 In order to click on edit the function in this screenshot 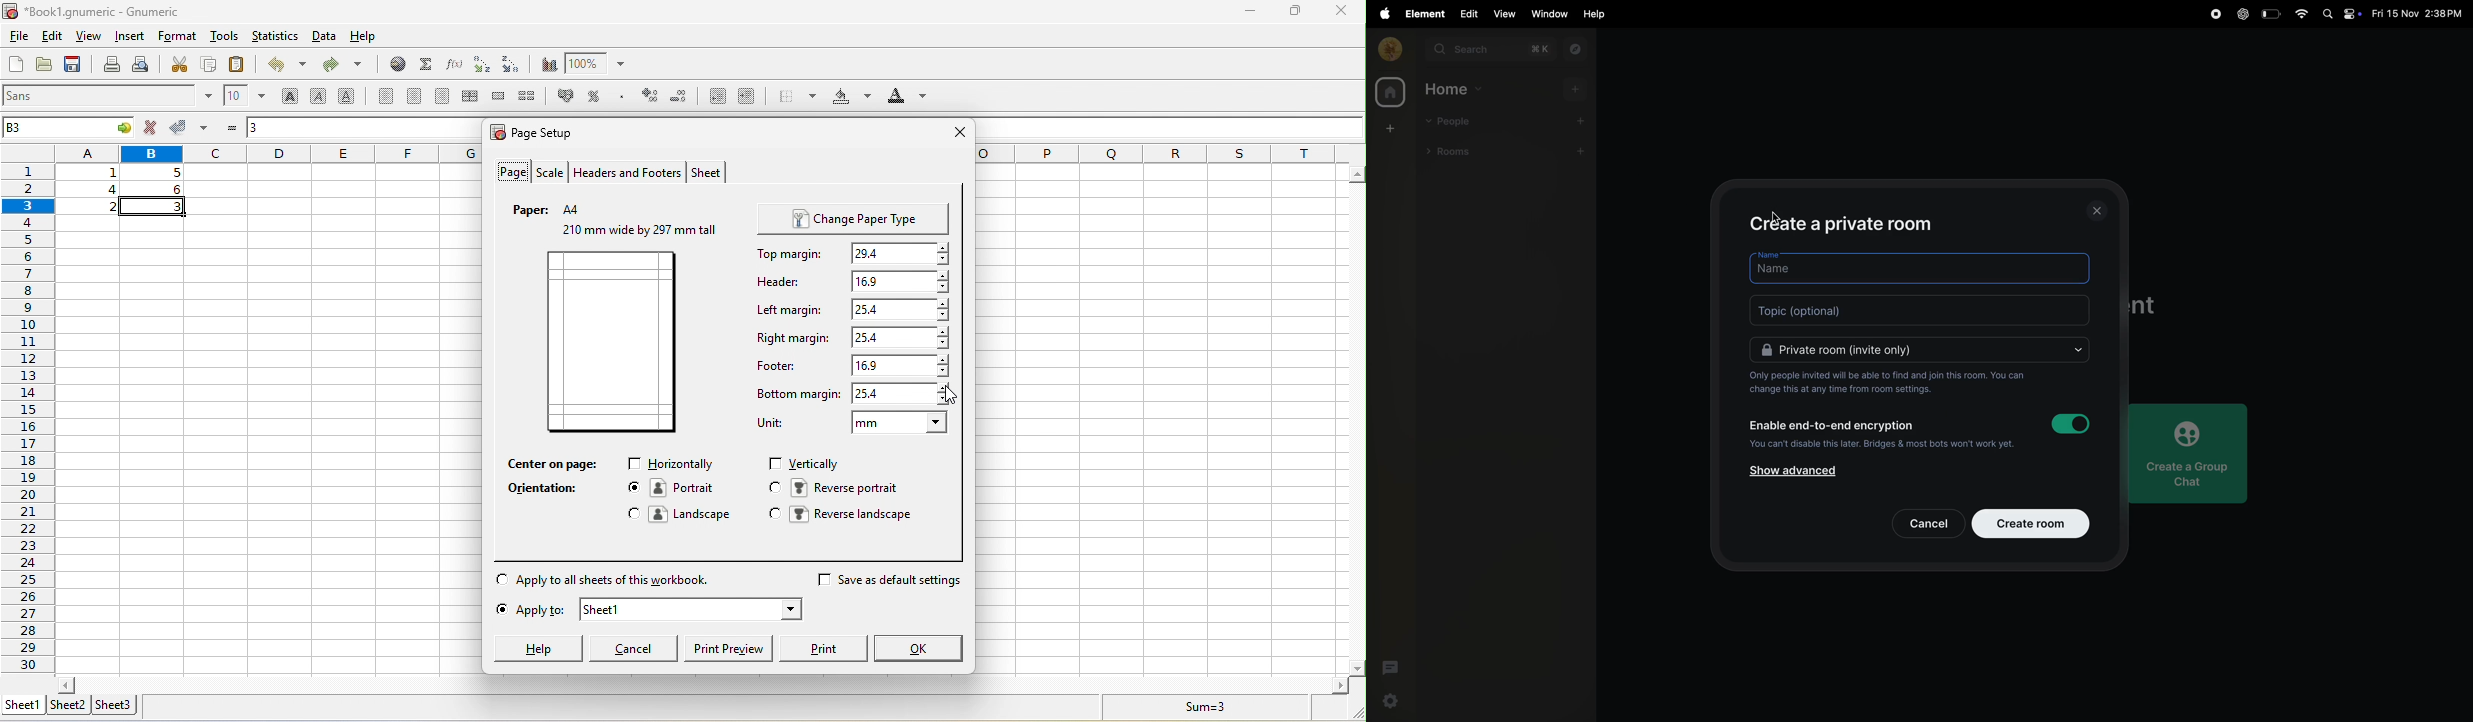, I will do `click(455, 64)`.